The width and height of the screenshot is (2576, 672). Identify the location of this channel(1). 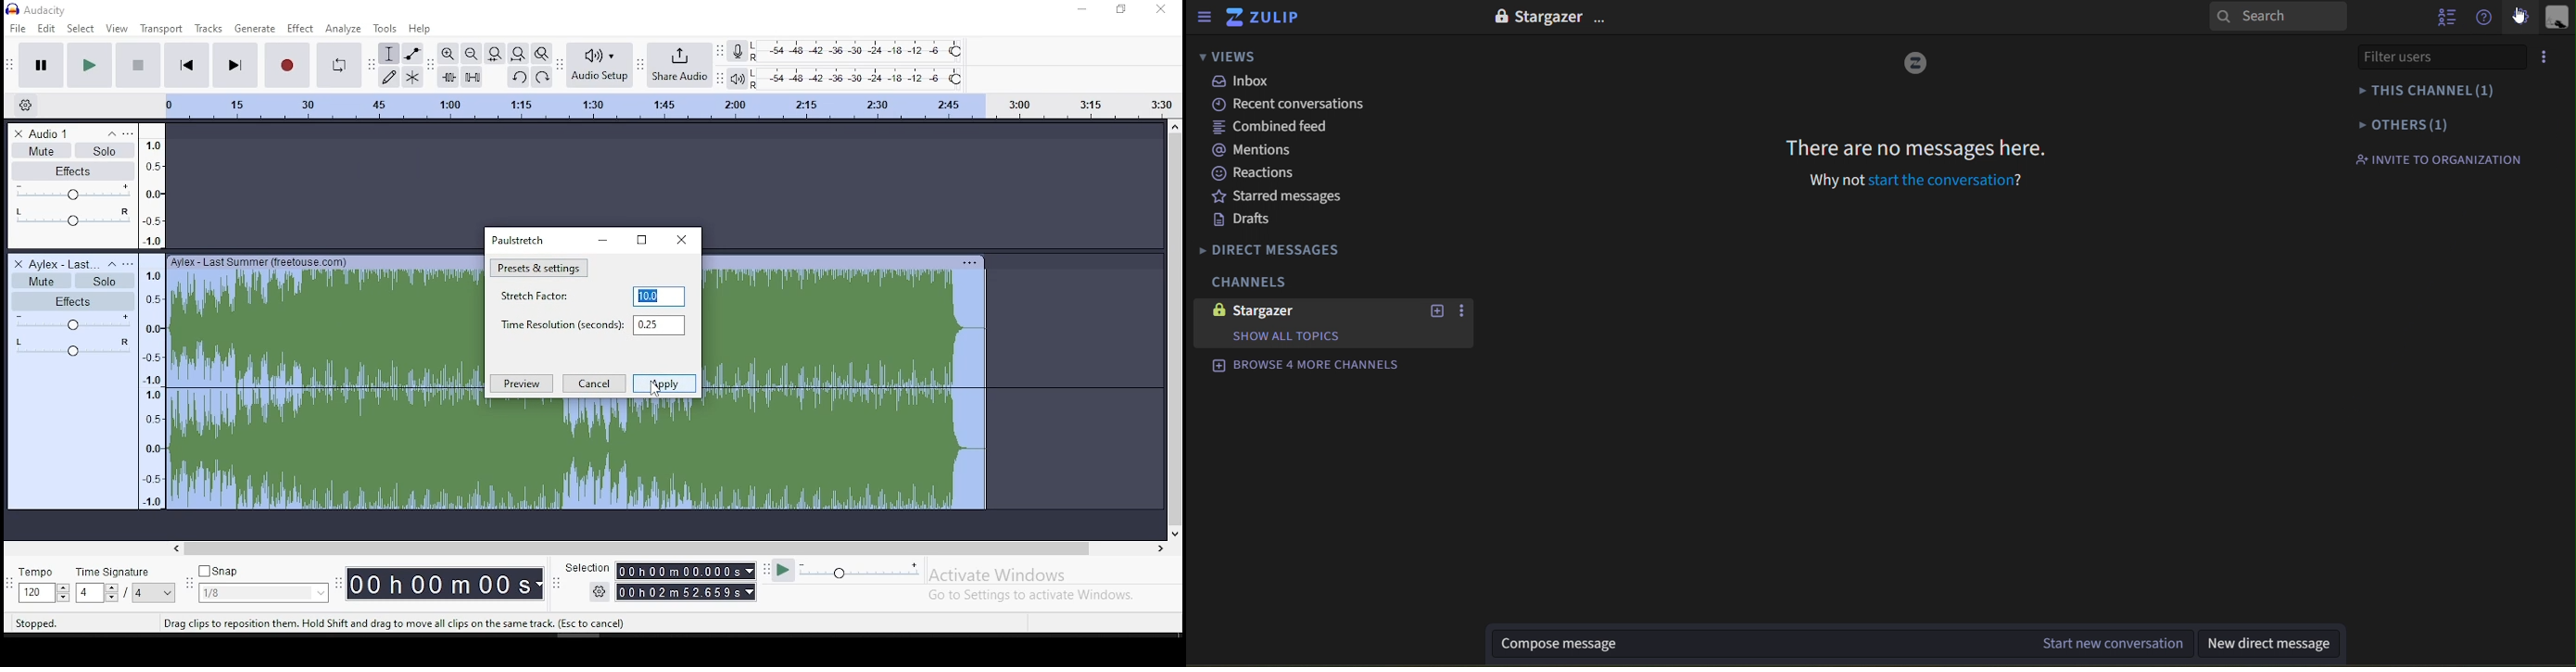
(2428, 90).